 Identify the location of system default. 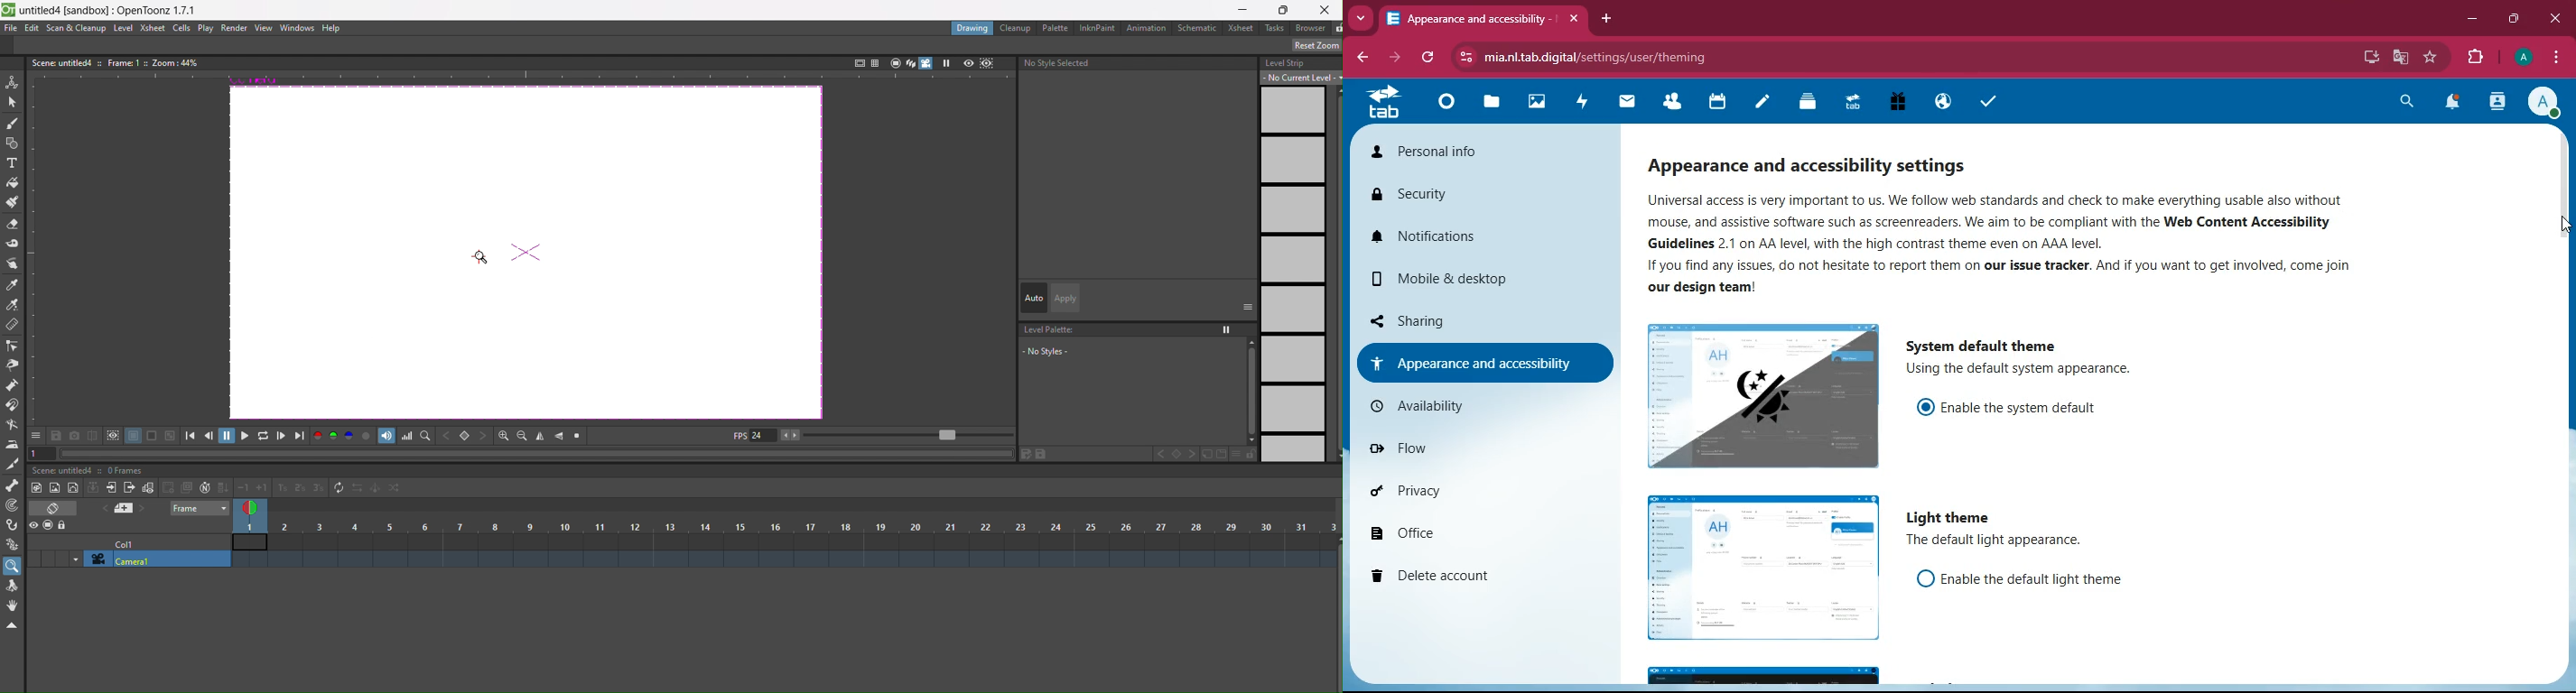
(1996, 343).